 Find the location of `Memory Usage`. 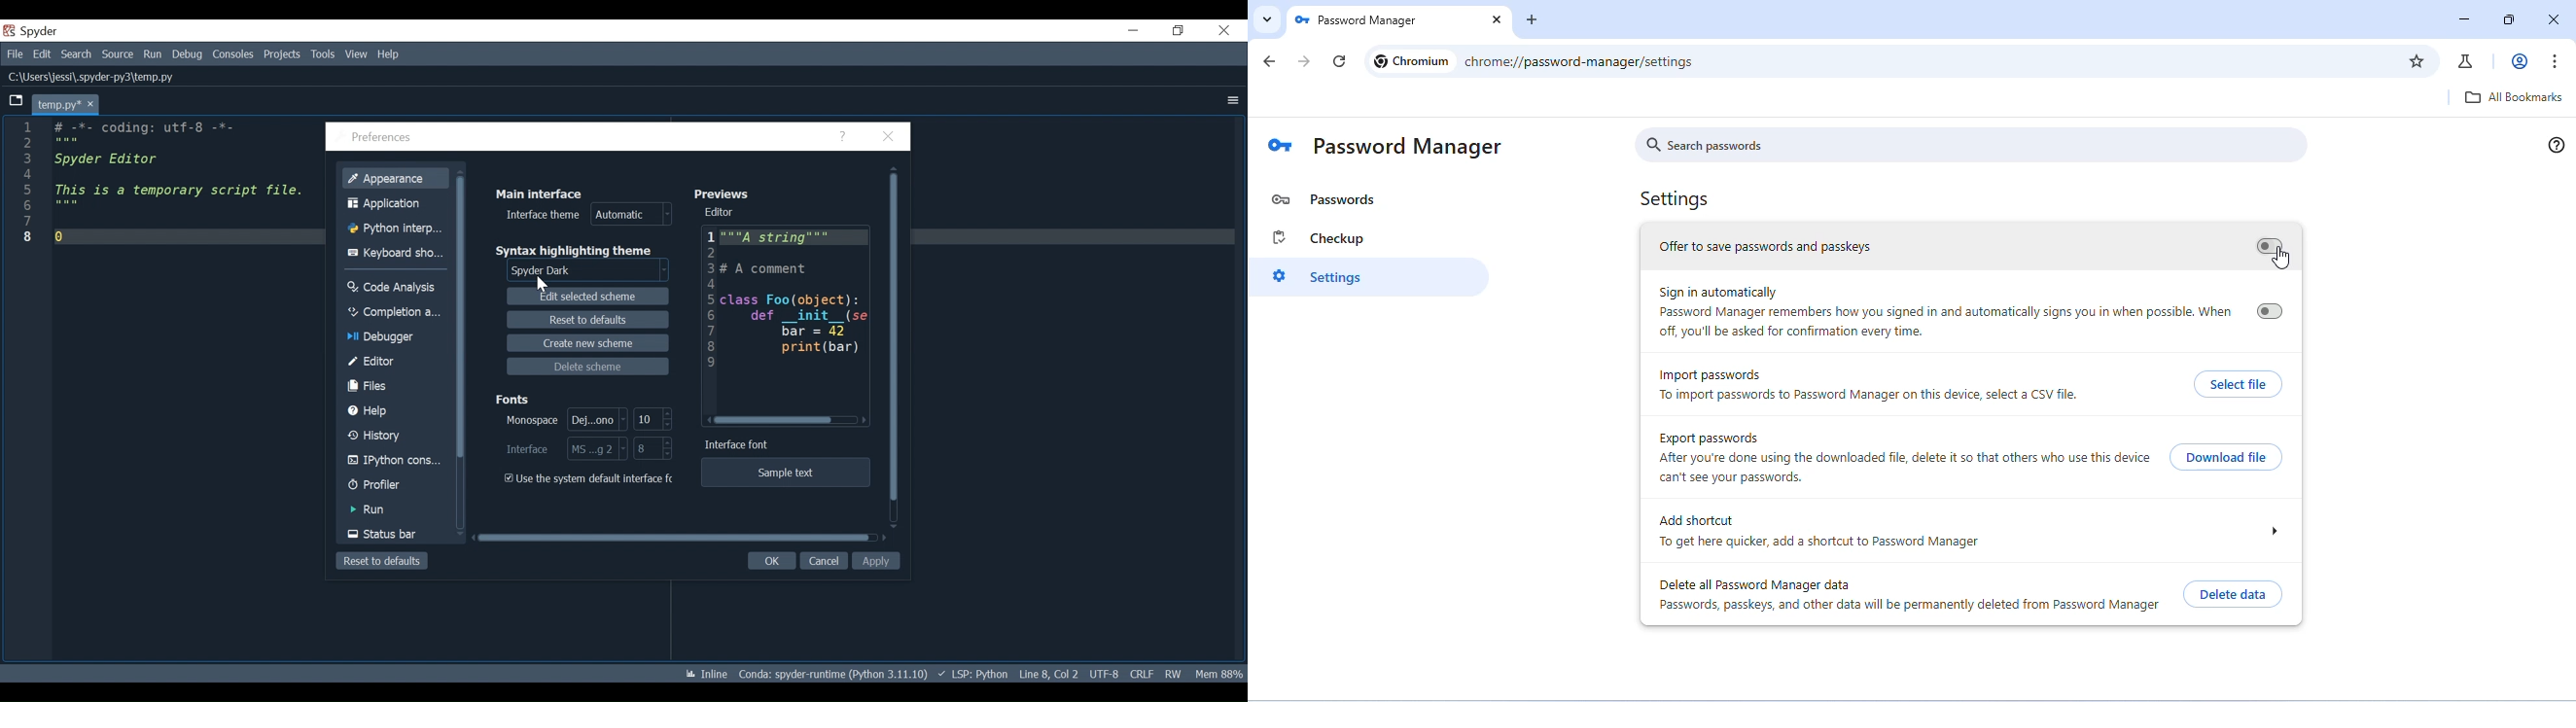

Memory Usage is located at coordinates (1219, 673).